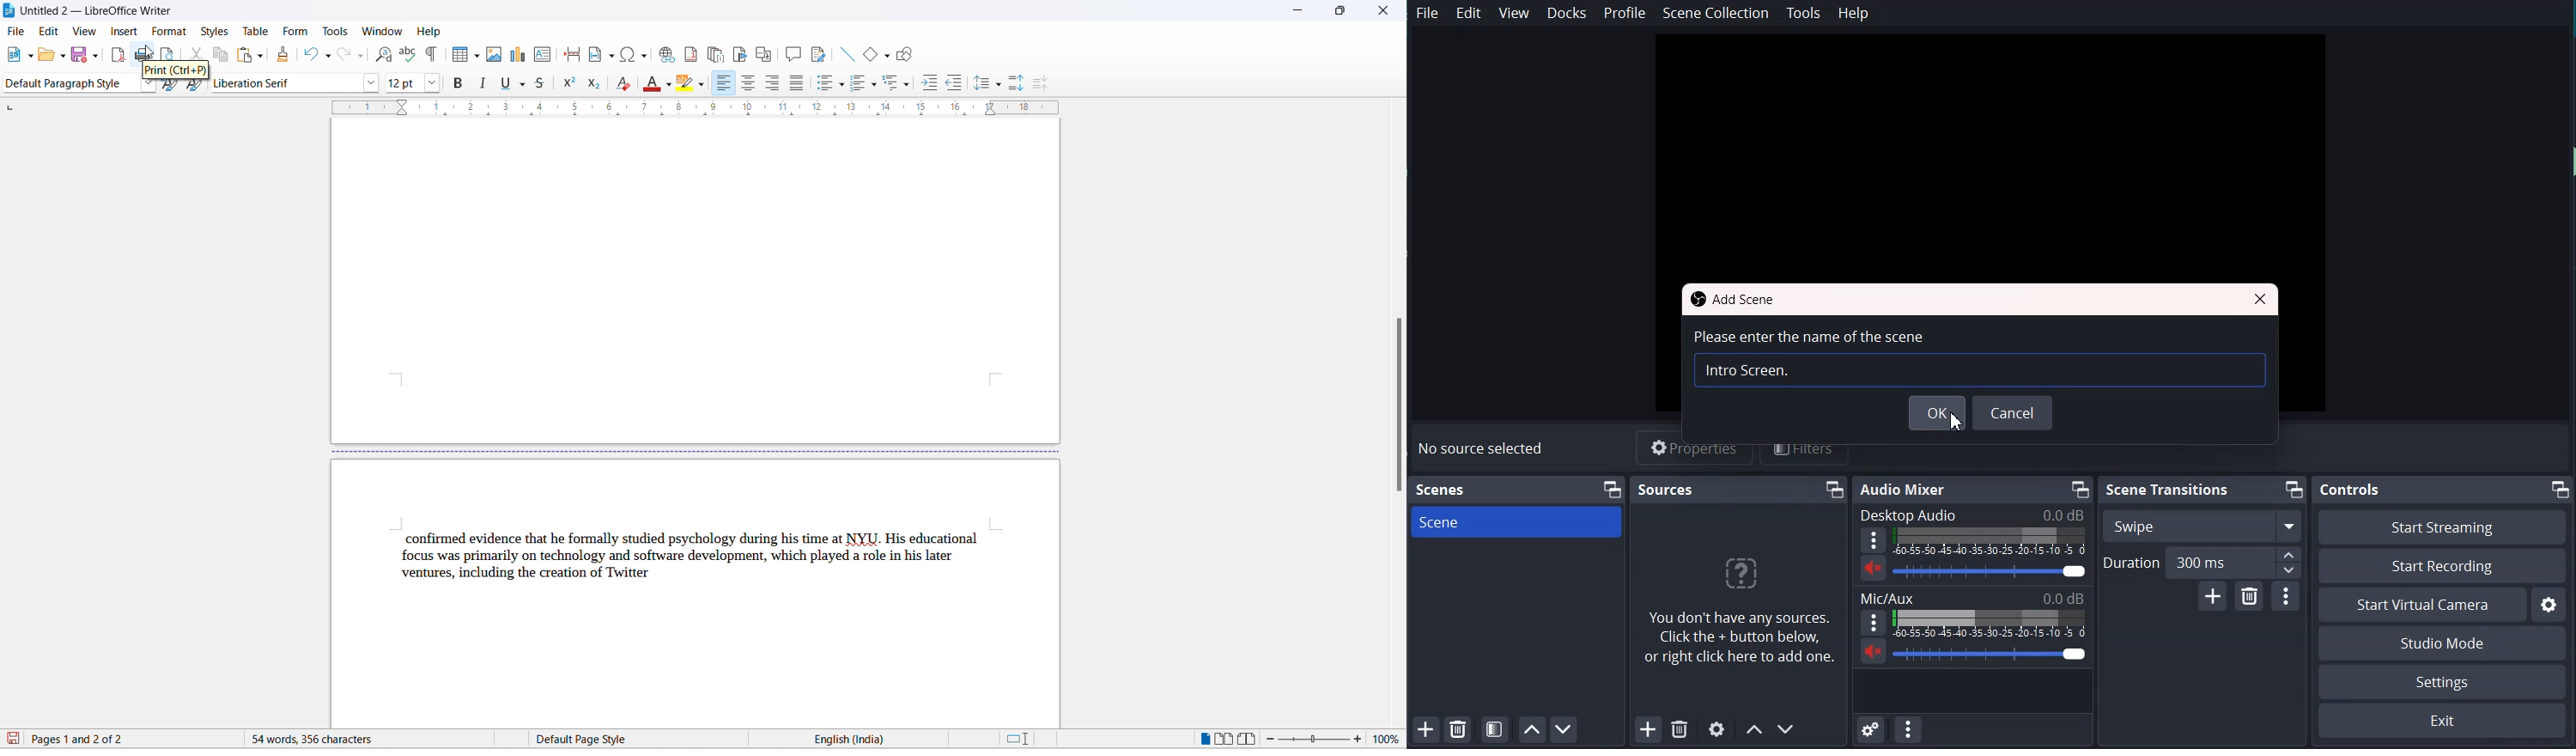  I want to click on justified, so click(795, 83).